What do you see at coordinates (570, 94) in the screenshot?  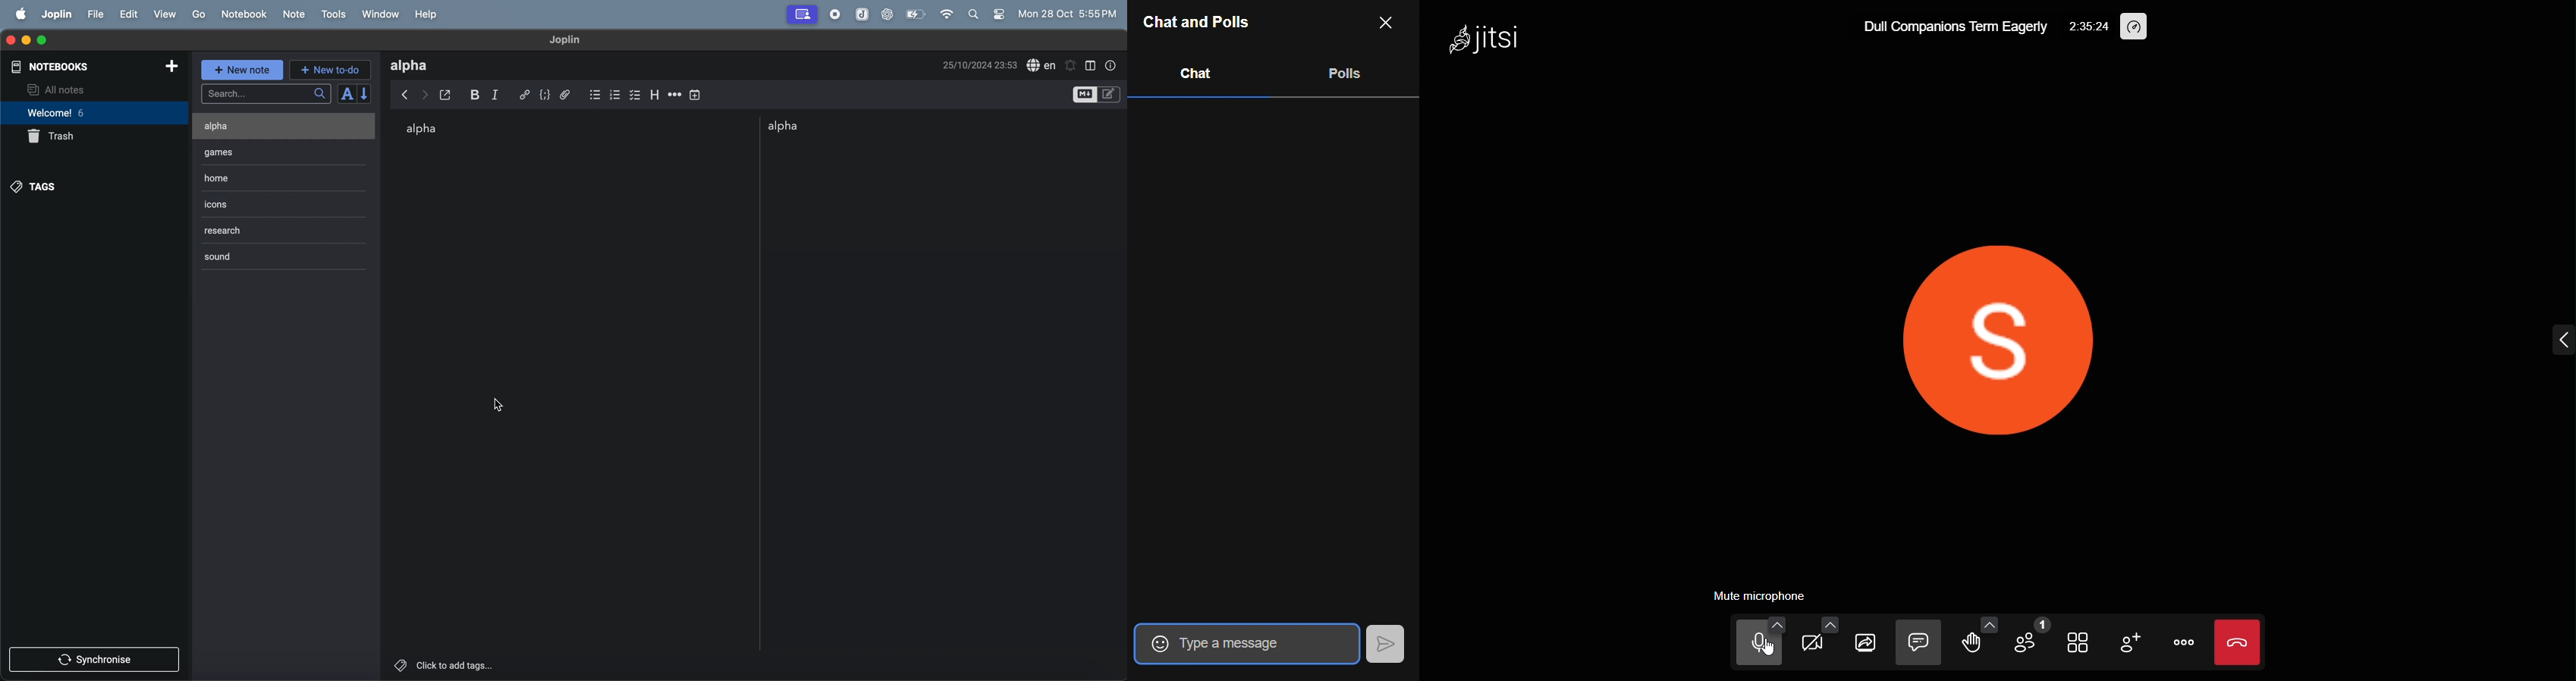 I see `attach file` at bounding box center [570, 94].